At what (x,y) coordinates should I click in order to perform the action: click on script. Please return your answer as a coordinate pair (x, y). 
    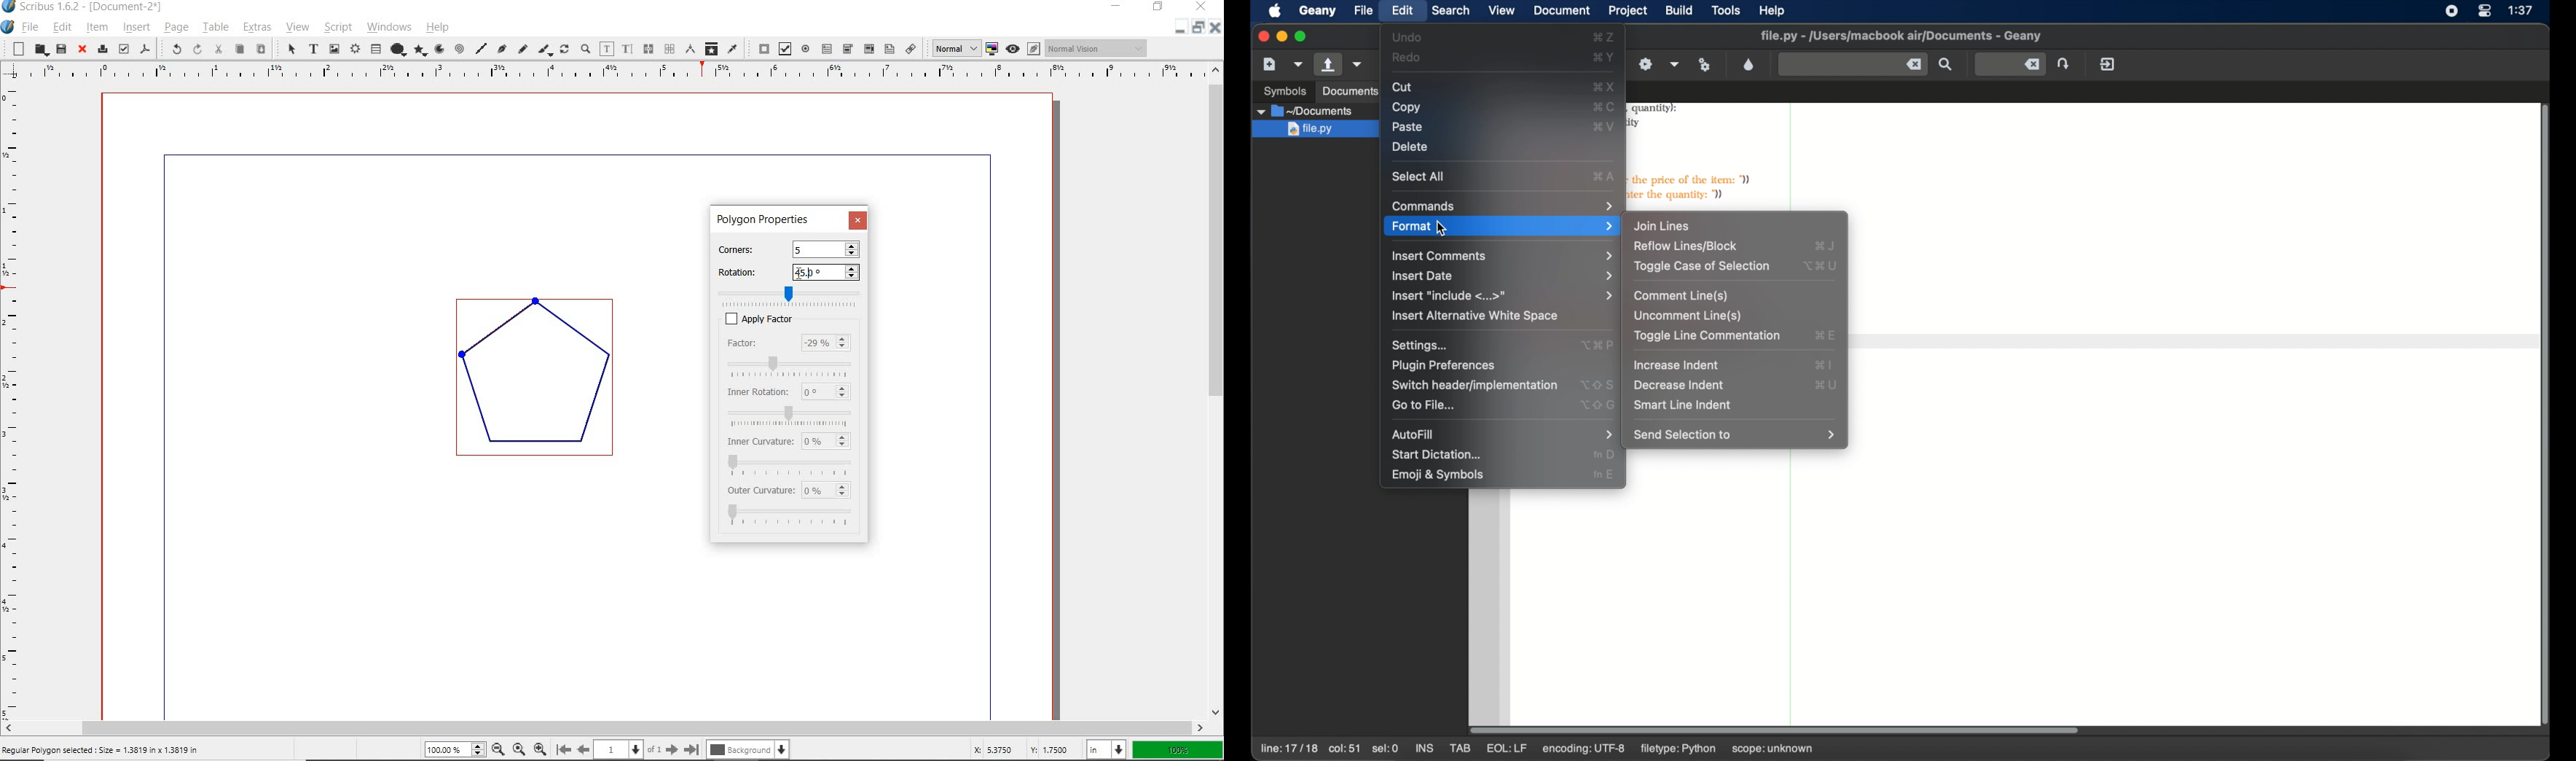
    Looking at the image, I should click on (337, 28).